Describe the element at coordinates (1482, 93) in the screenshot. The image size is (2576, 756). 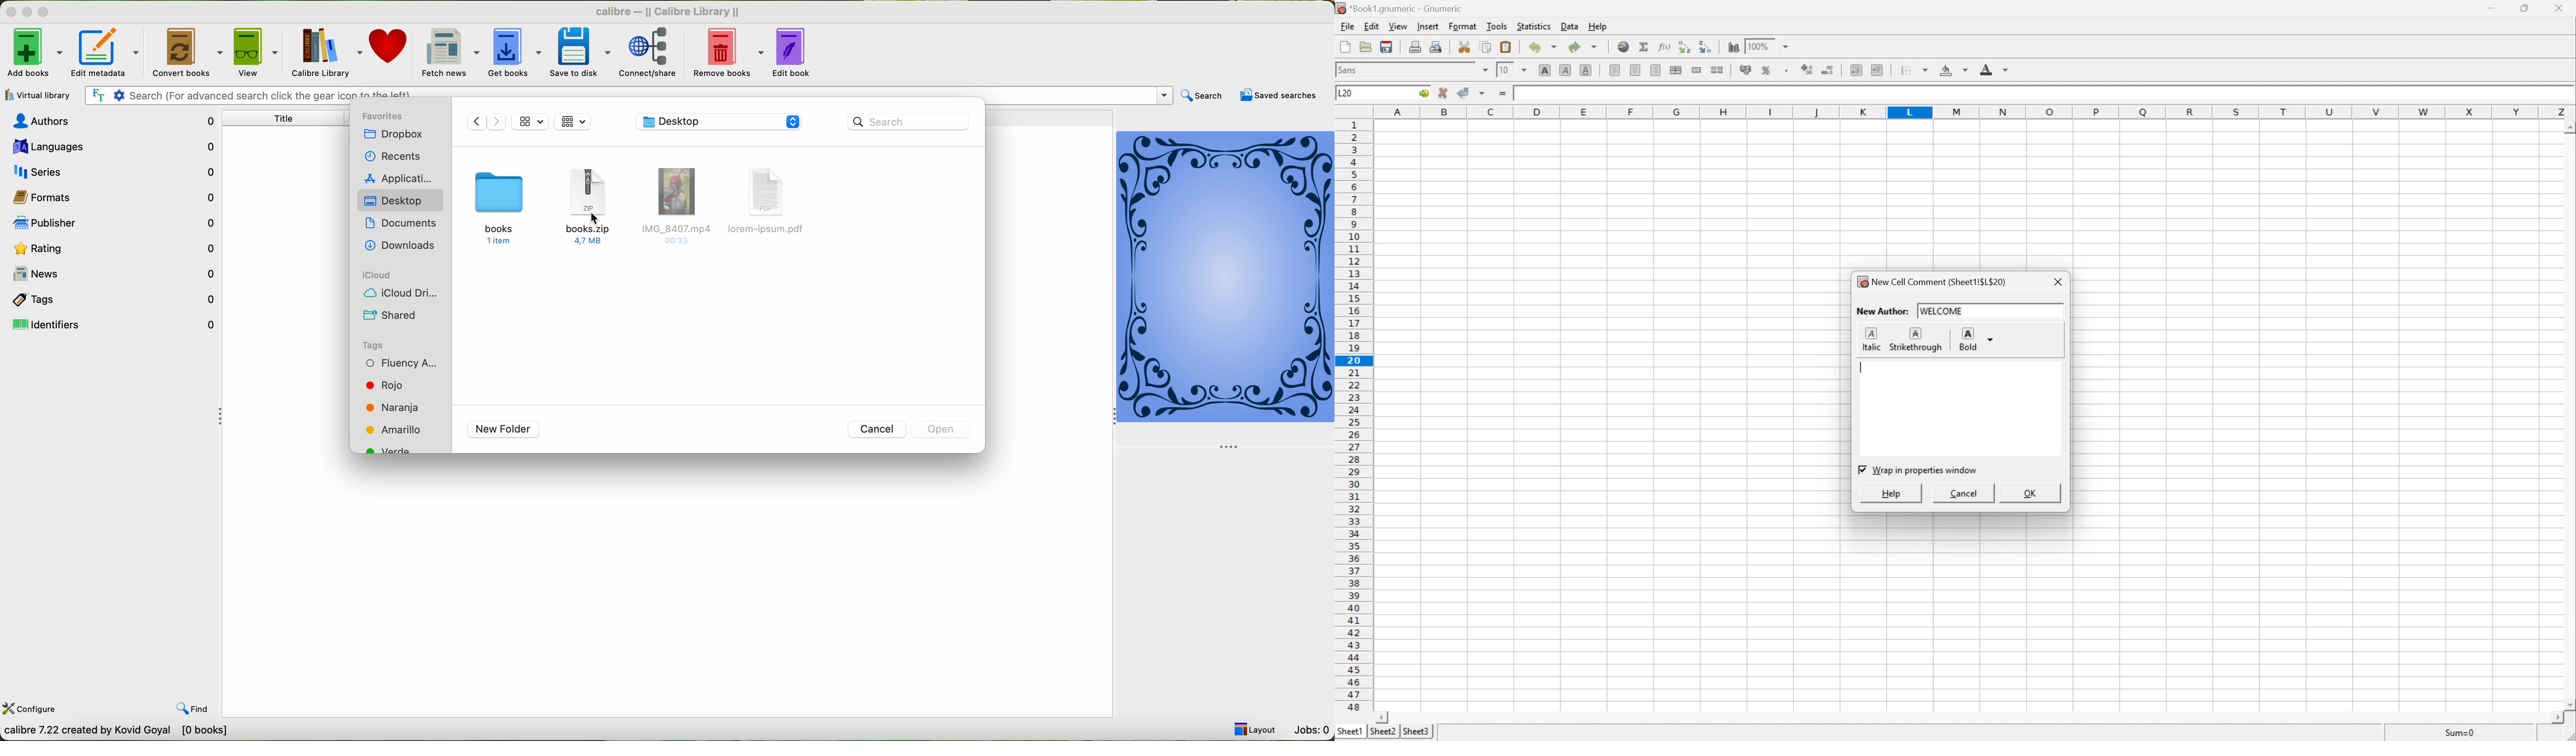
I see `Accept changes in multiple cells` at that location.